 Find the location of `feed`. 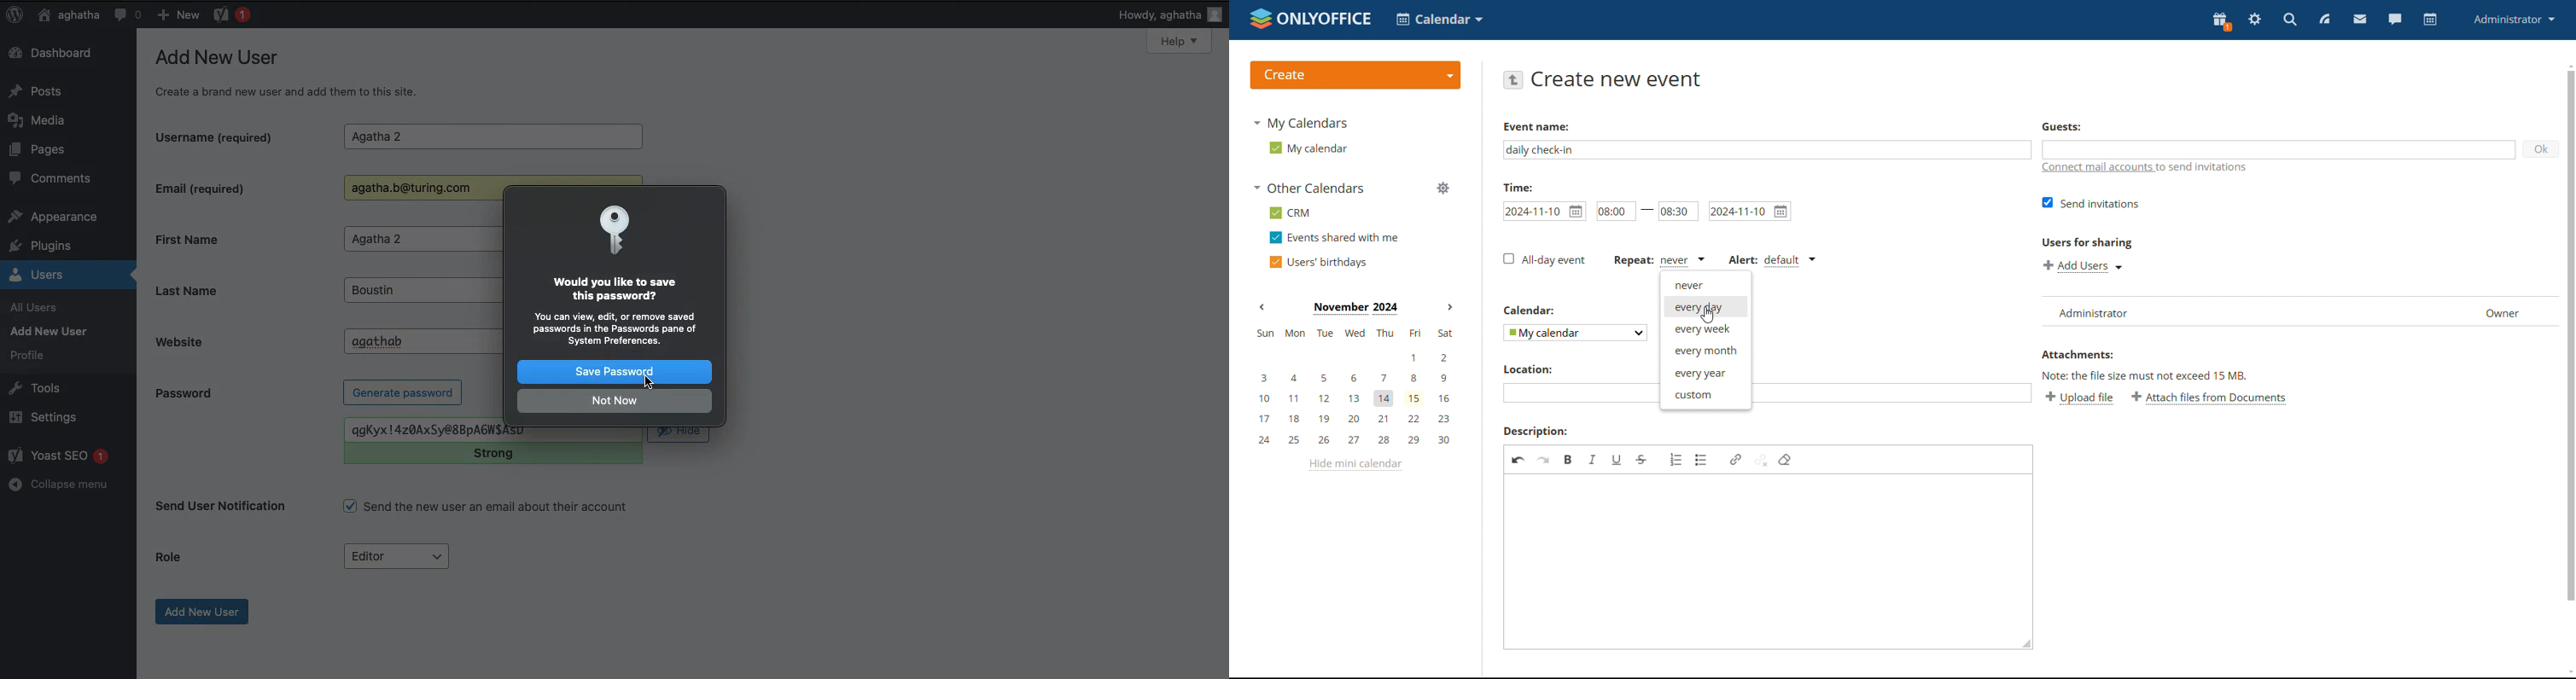

feed is located at coordinates (2325, 19).